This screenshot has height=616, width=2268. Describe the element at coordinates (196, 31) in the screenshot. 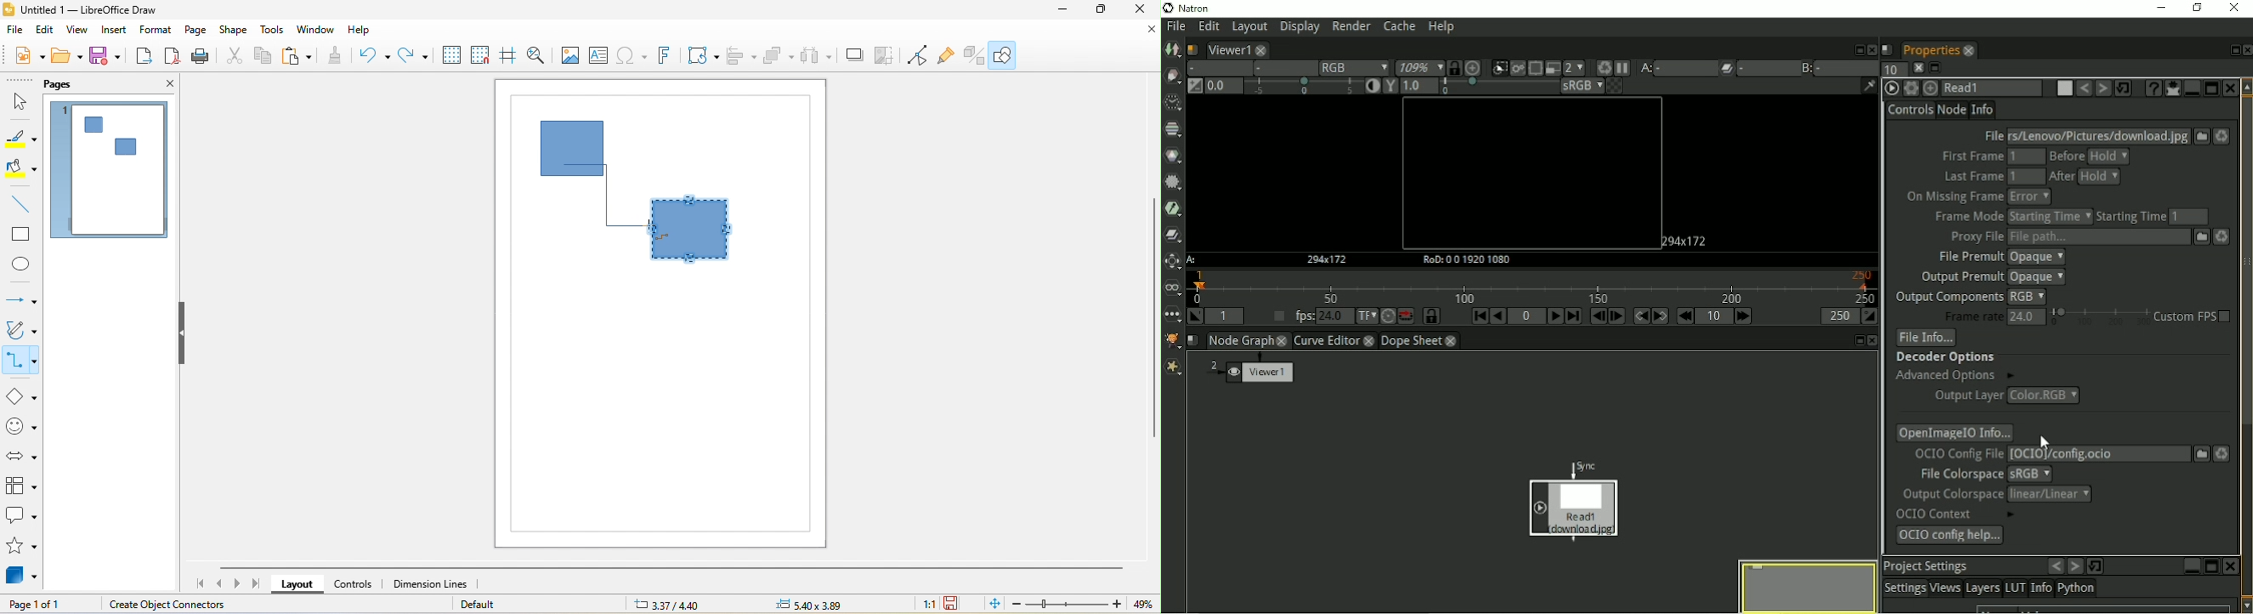

I see `page` at that location.